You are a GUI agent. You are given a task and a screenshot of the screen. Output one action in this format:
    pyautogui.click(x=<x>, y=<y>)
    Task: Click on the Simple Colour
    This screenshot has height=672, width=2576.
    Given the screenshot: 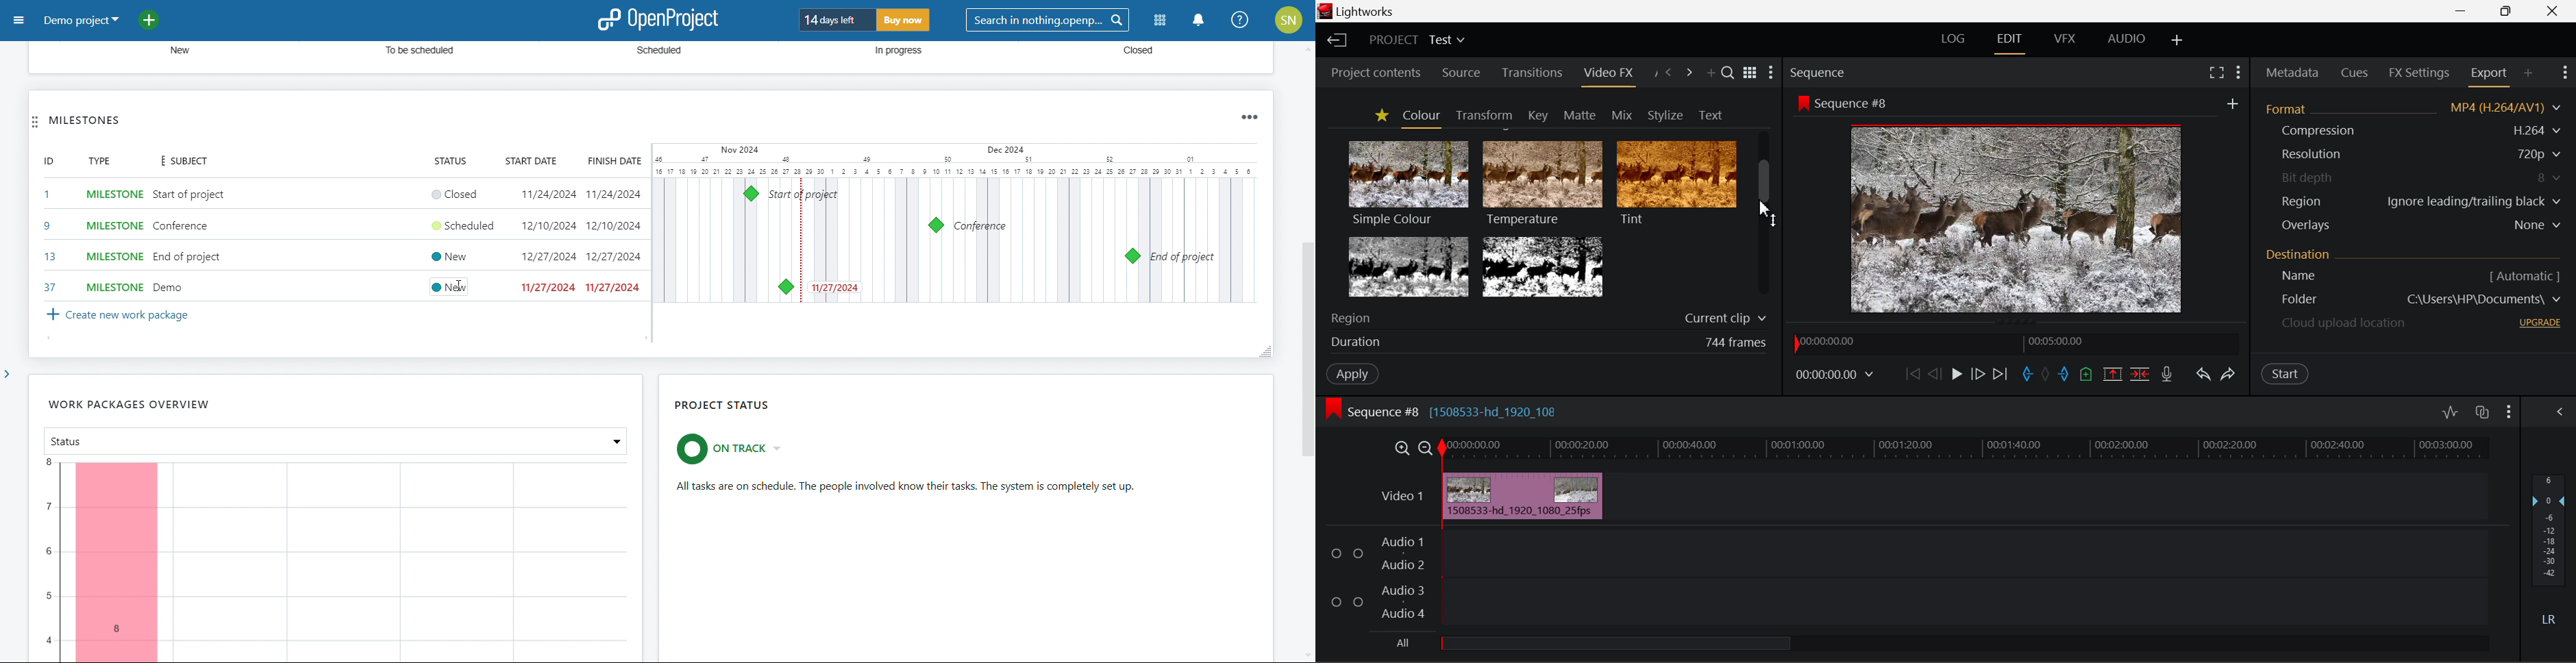 What is the action you would take?
    pyautogui.click(x=1407, y=182)
    